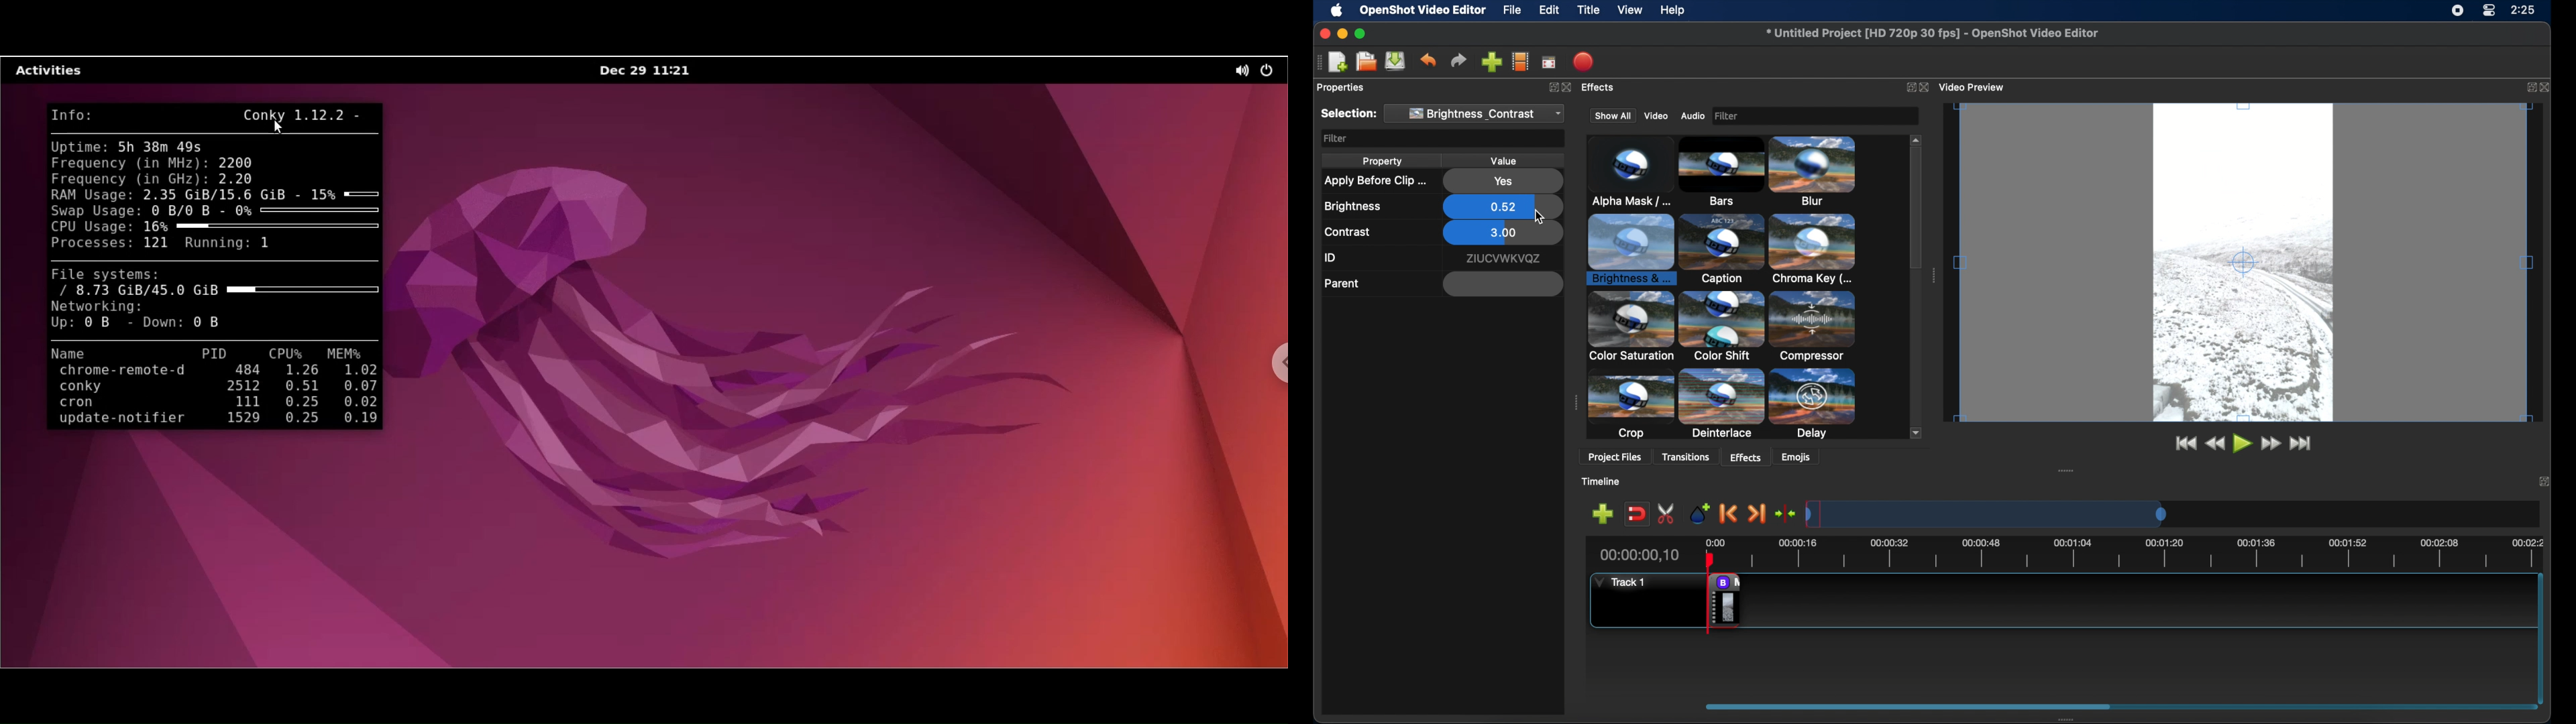  Describe the element at coordinates (1932, 34) in the screenshot. I see `file name` at that location.